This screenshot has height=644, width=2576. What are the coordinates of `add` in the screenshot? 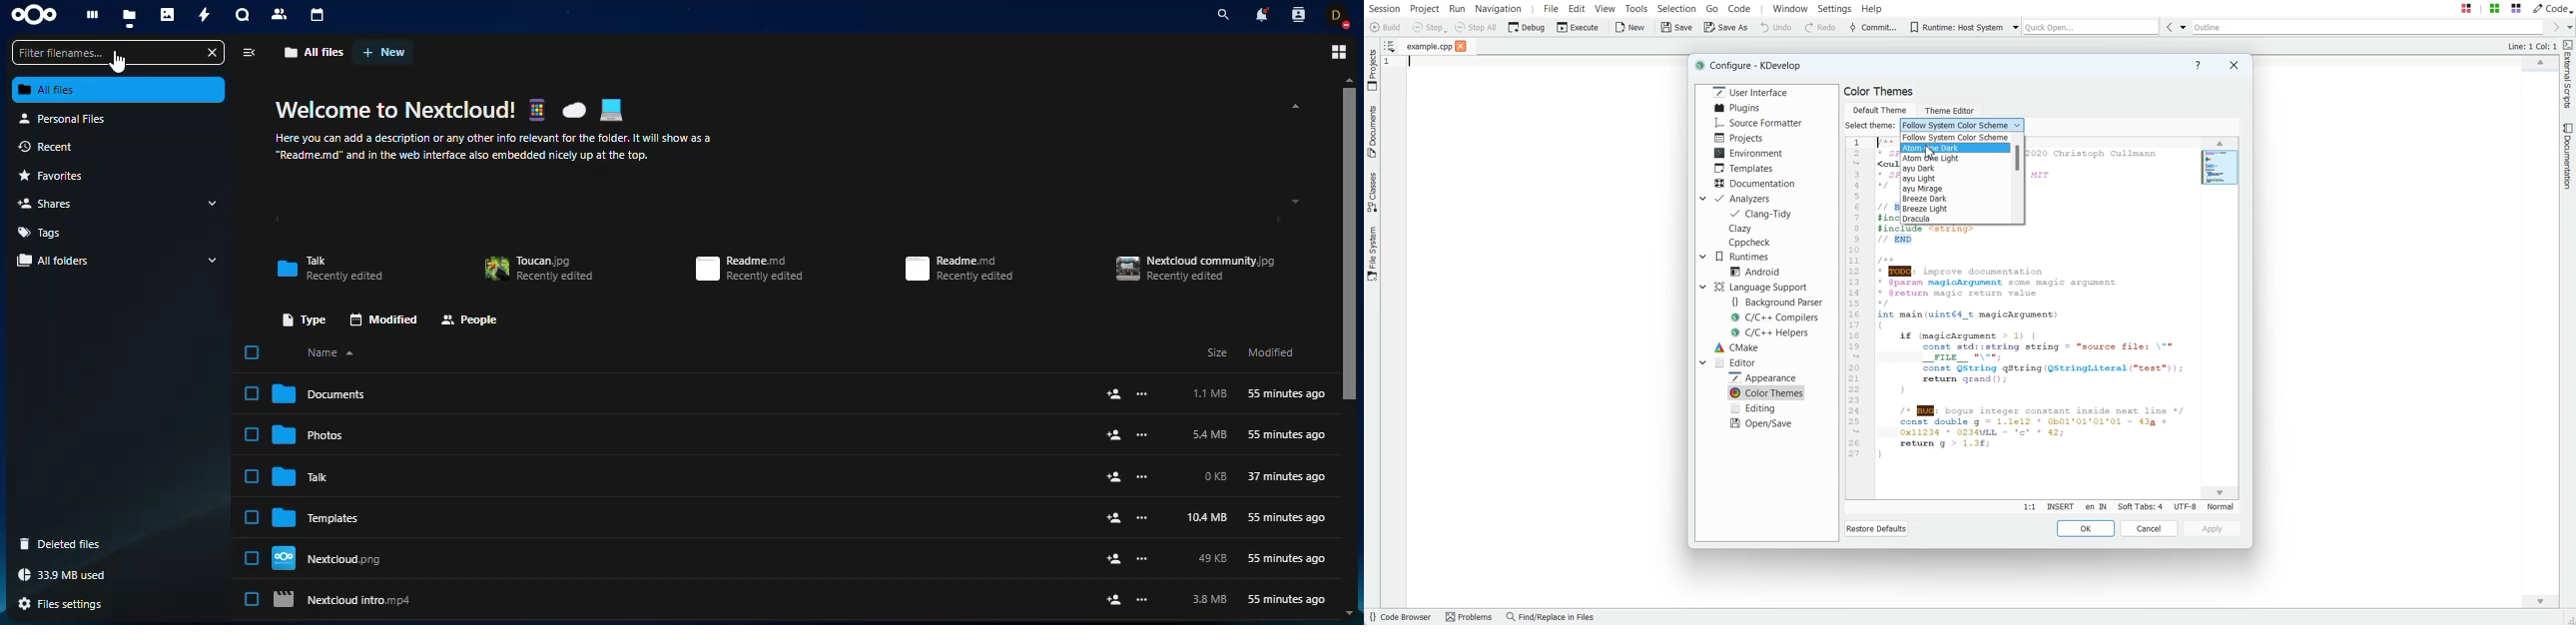 It's located at (1114, 559).